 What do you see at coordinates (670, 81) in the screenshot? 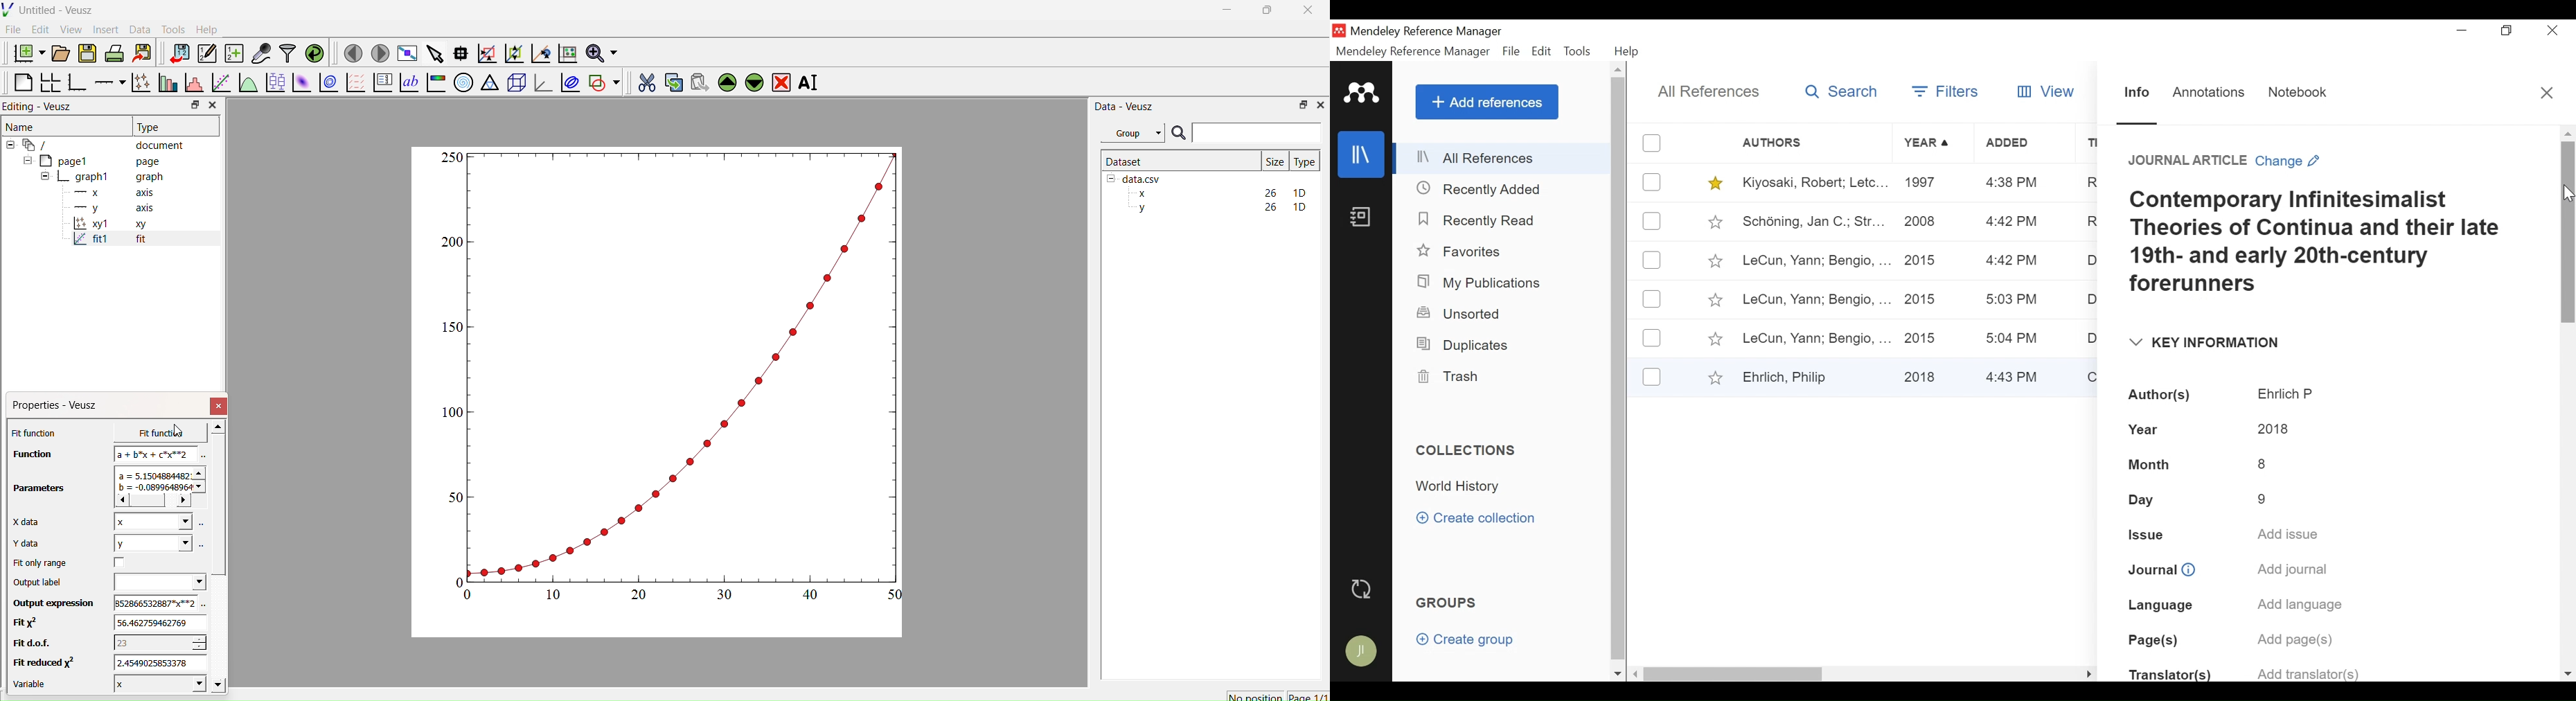
I see `Copy` at bounding box center [670, 81].